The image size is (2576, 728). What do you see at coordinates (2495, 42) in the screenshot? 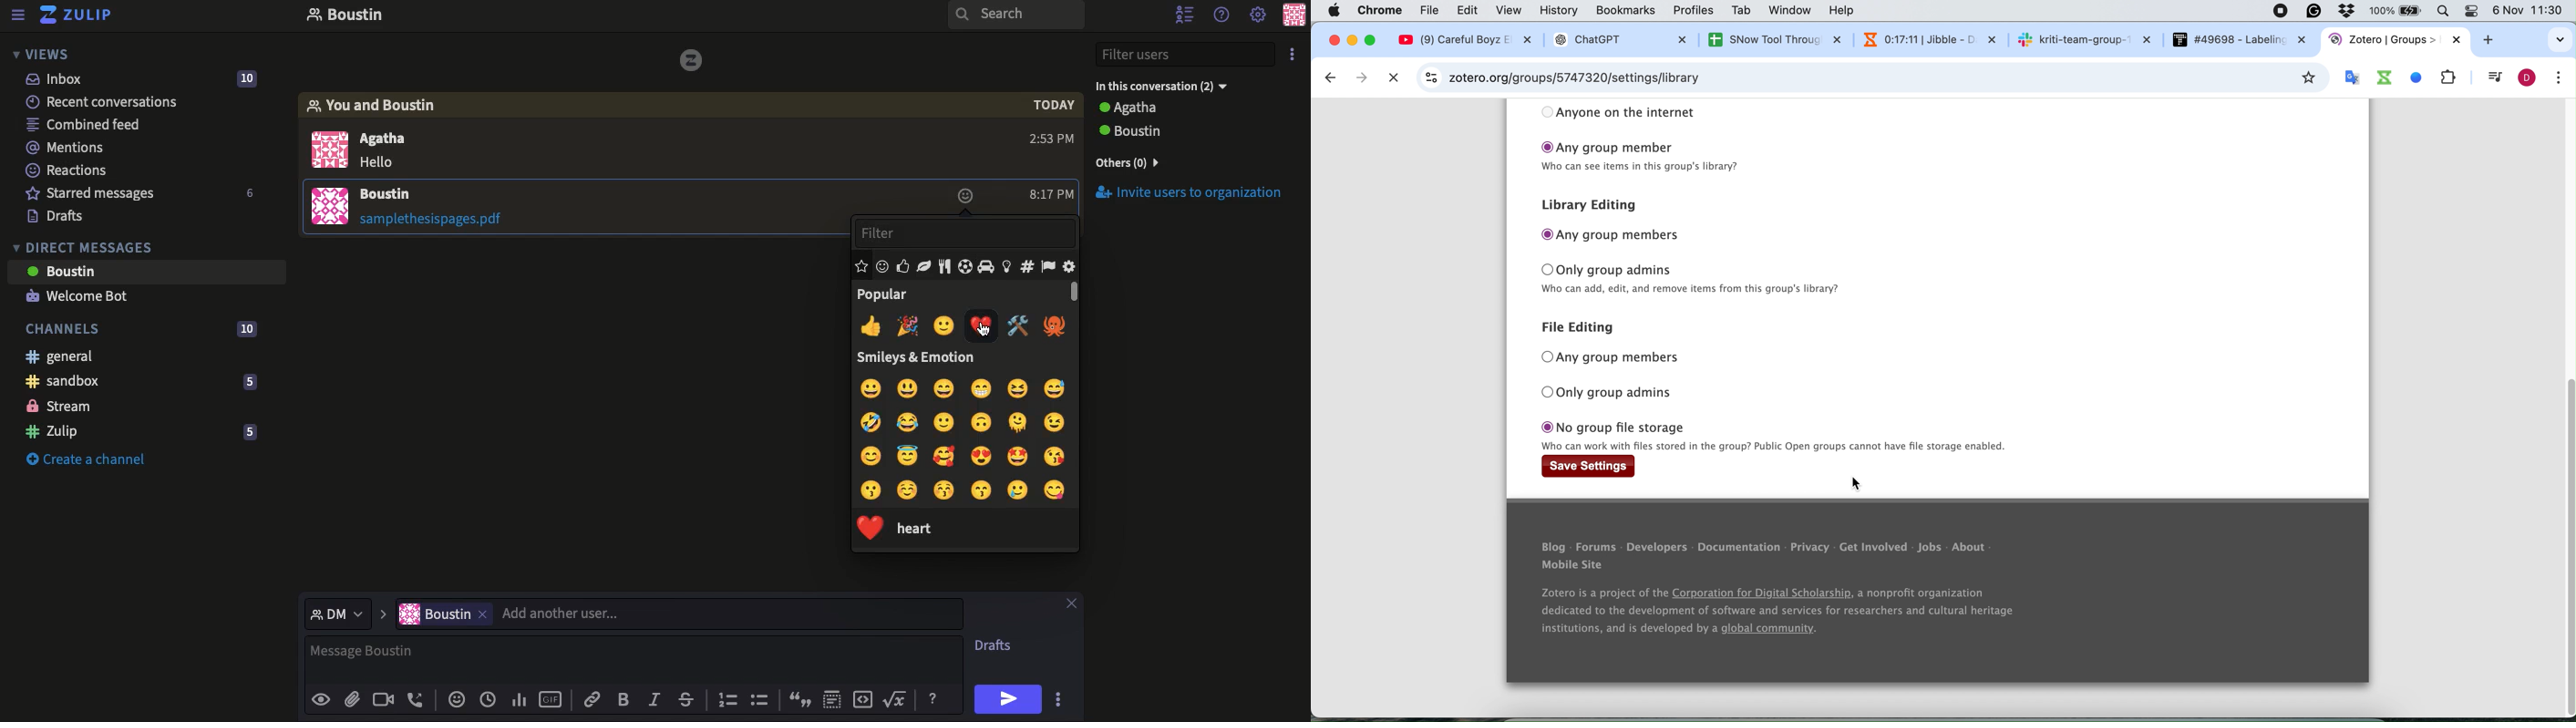
I see `add new tab` at bounding box center [2495, 42].